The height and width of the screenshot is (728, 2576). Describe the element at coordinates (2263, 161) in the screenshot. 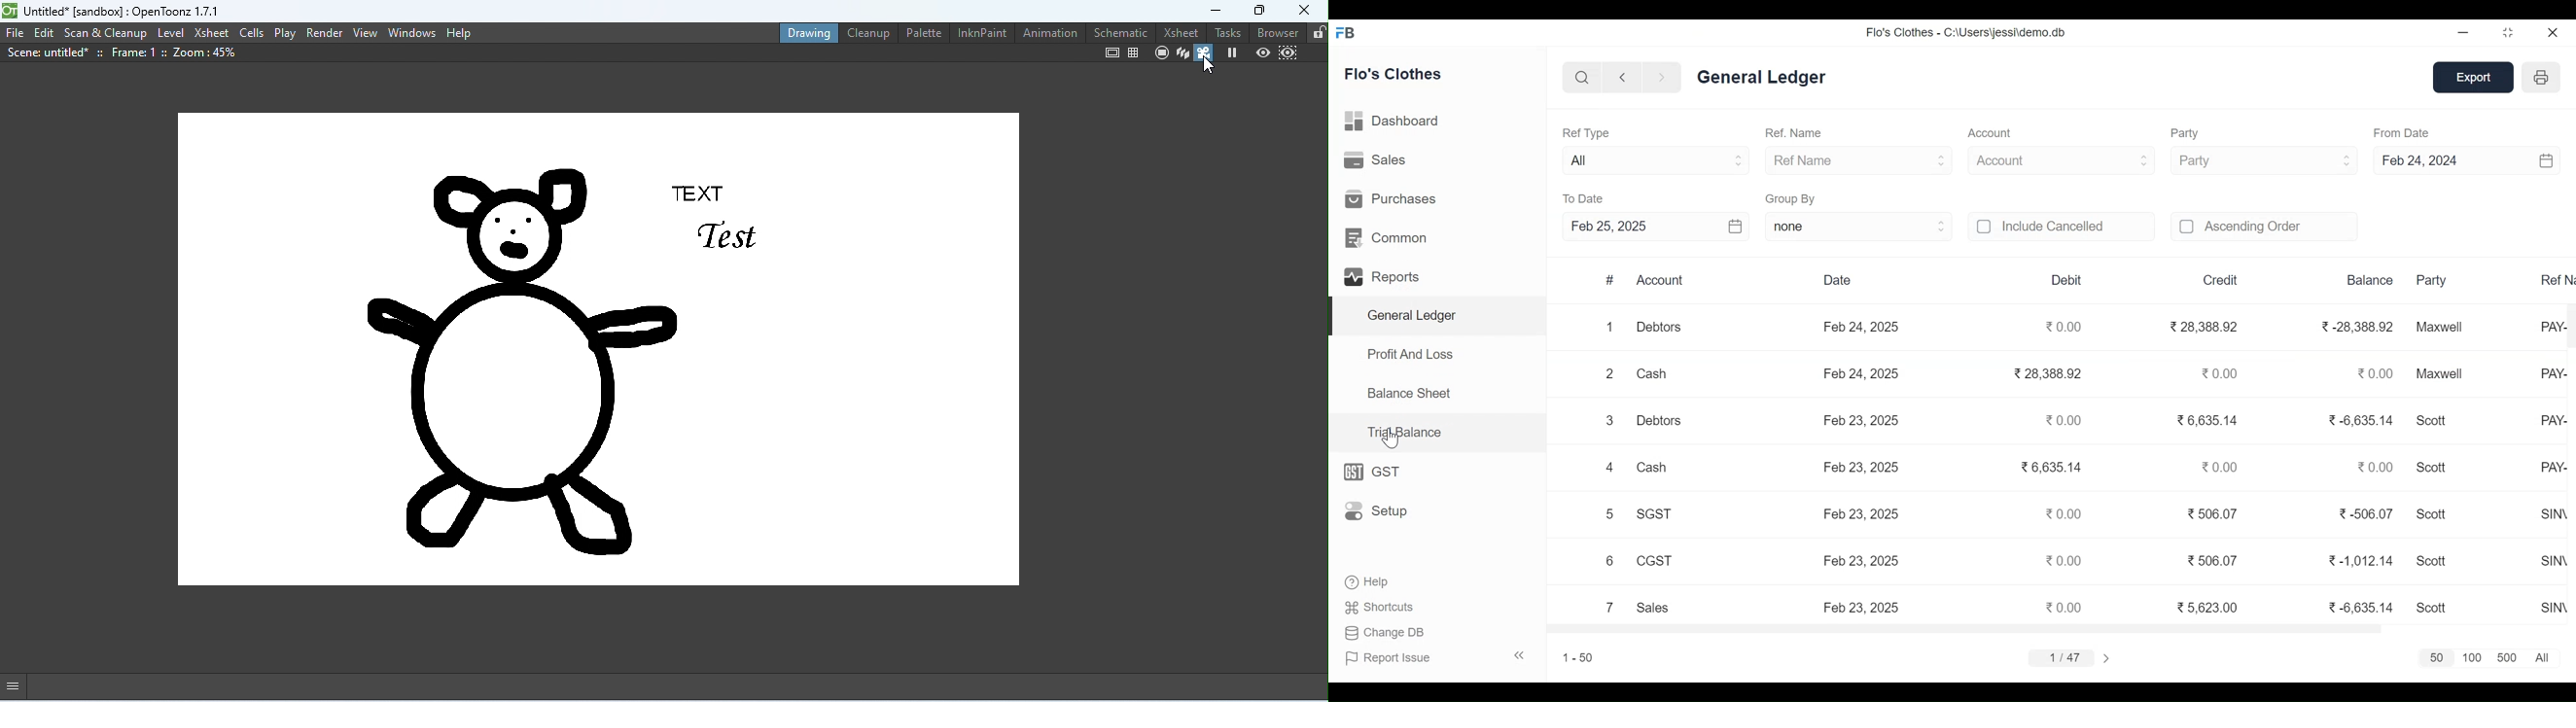

I see `Party` at that location.